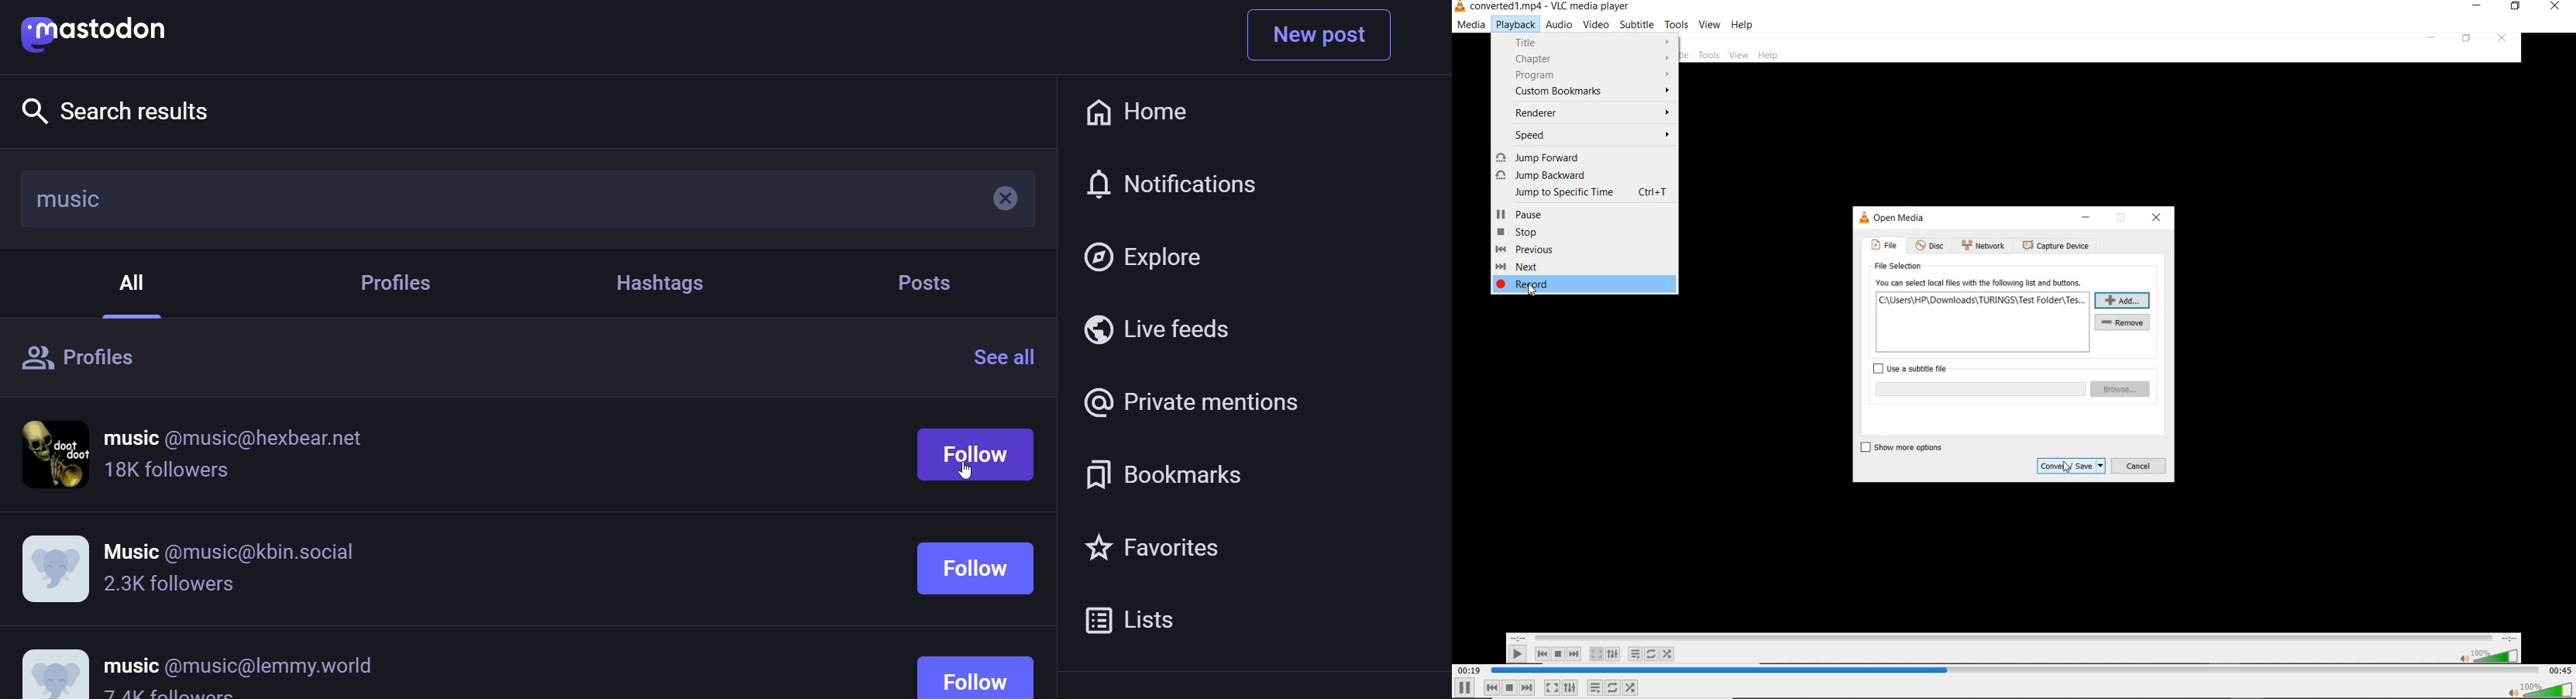  I want to click on video, so click(1595, 25).